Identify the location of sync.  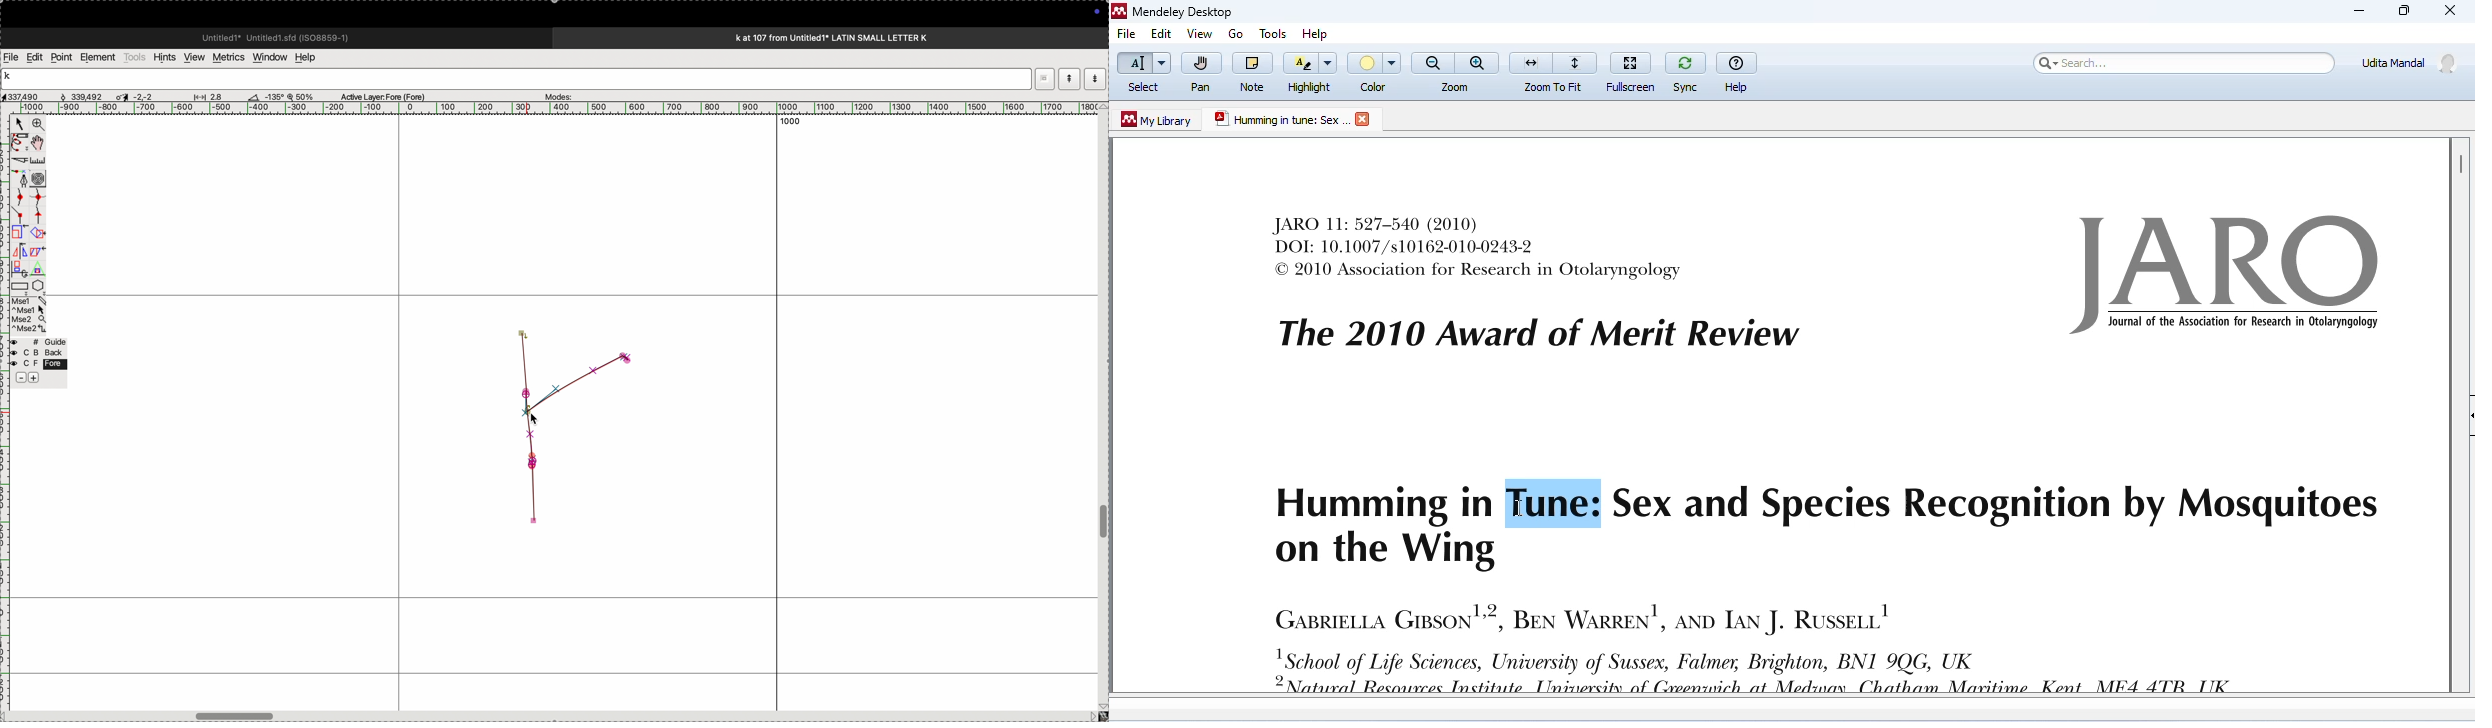
(1685, 70).